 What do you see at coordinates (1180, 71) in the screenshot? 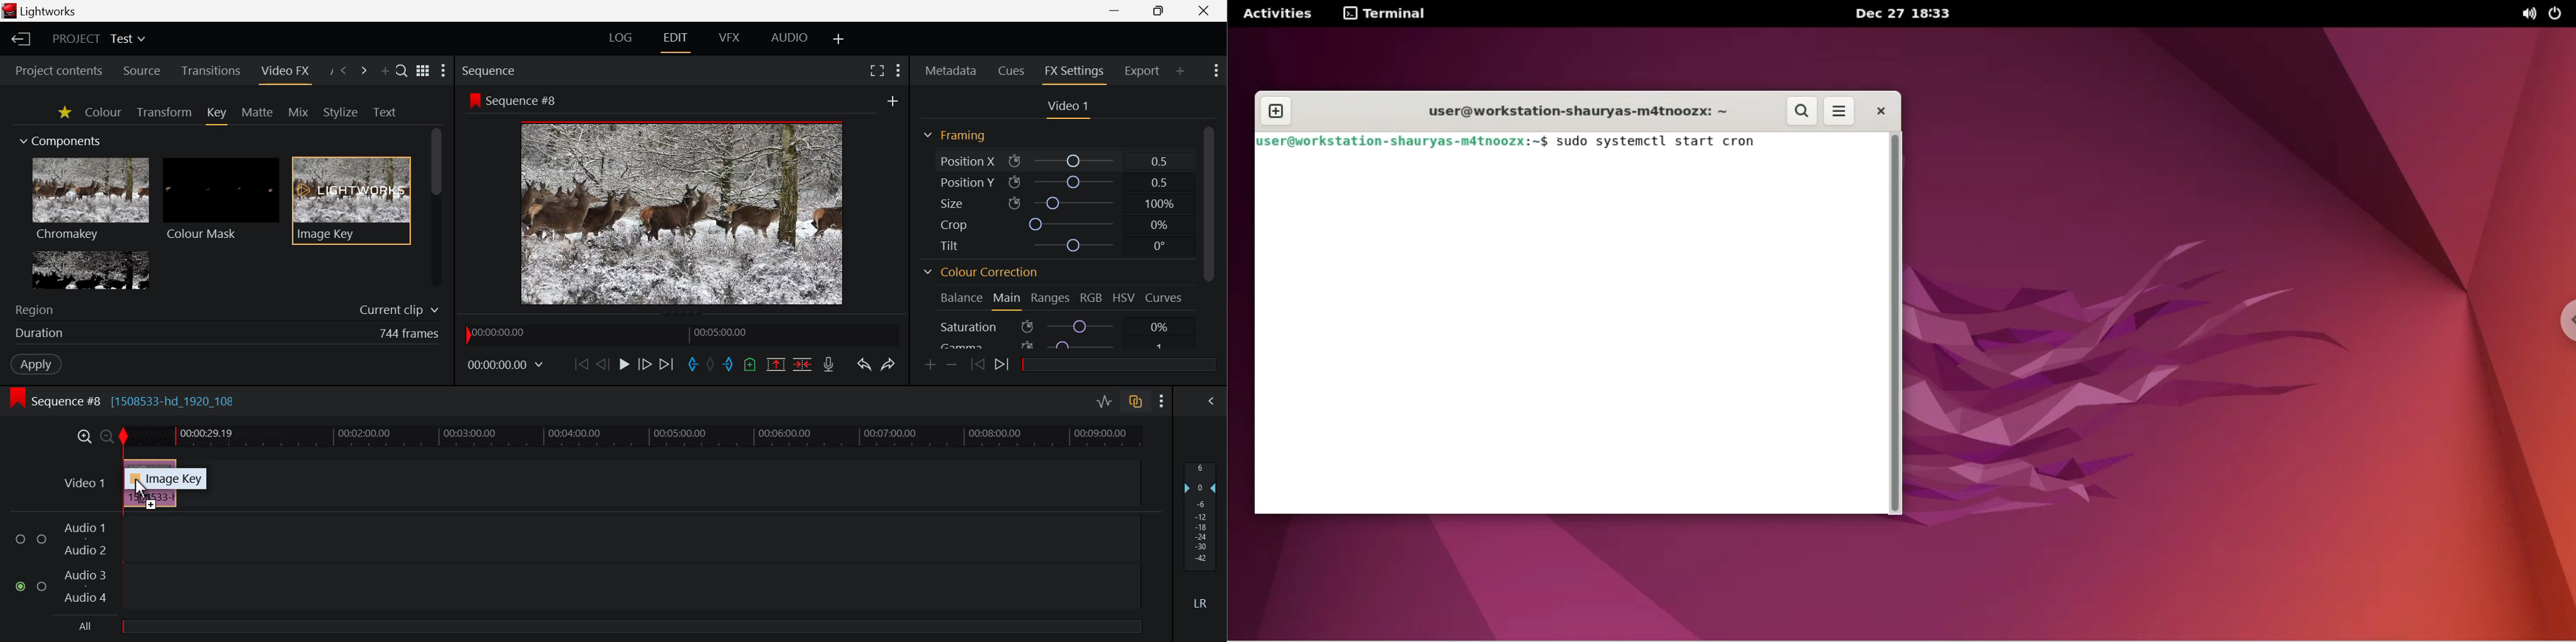
I see `Add Panel` at bounding box center [1180, 71].